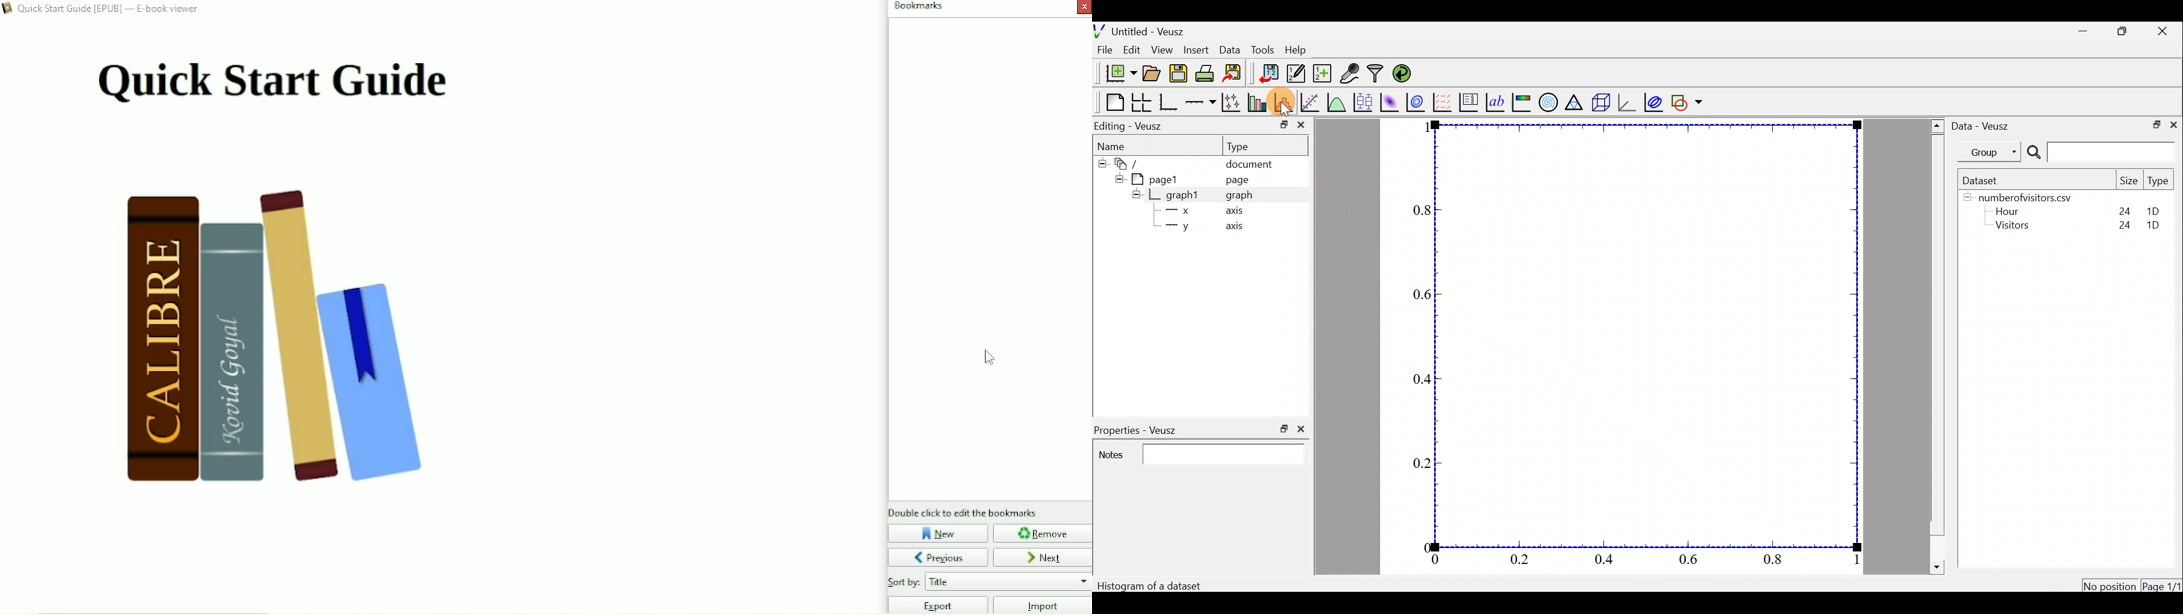 The width and height of the screenshot is (2184, 616). Describe the element at coordinates (1855, 560) in the screenshot. I see `1` at that location.